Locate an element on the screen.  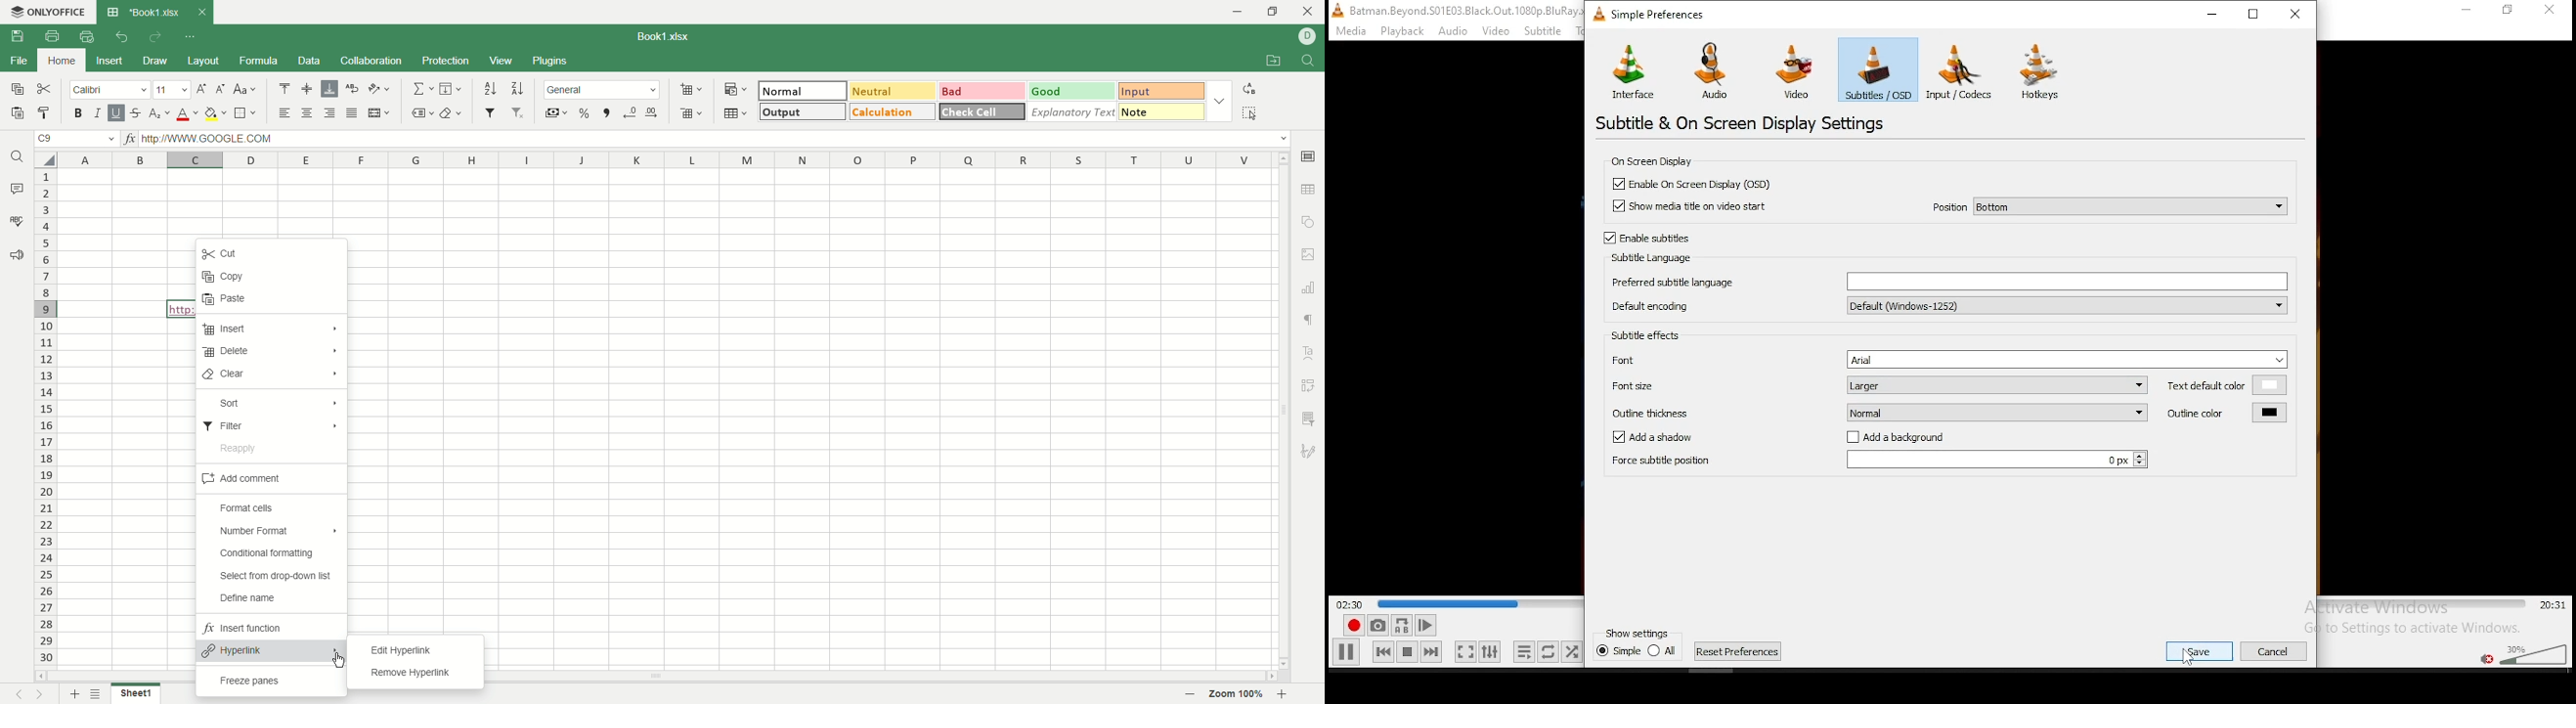
close is located at coordinates (1308, 12).